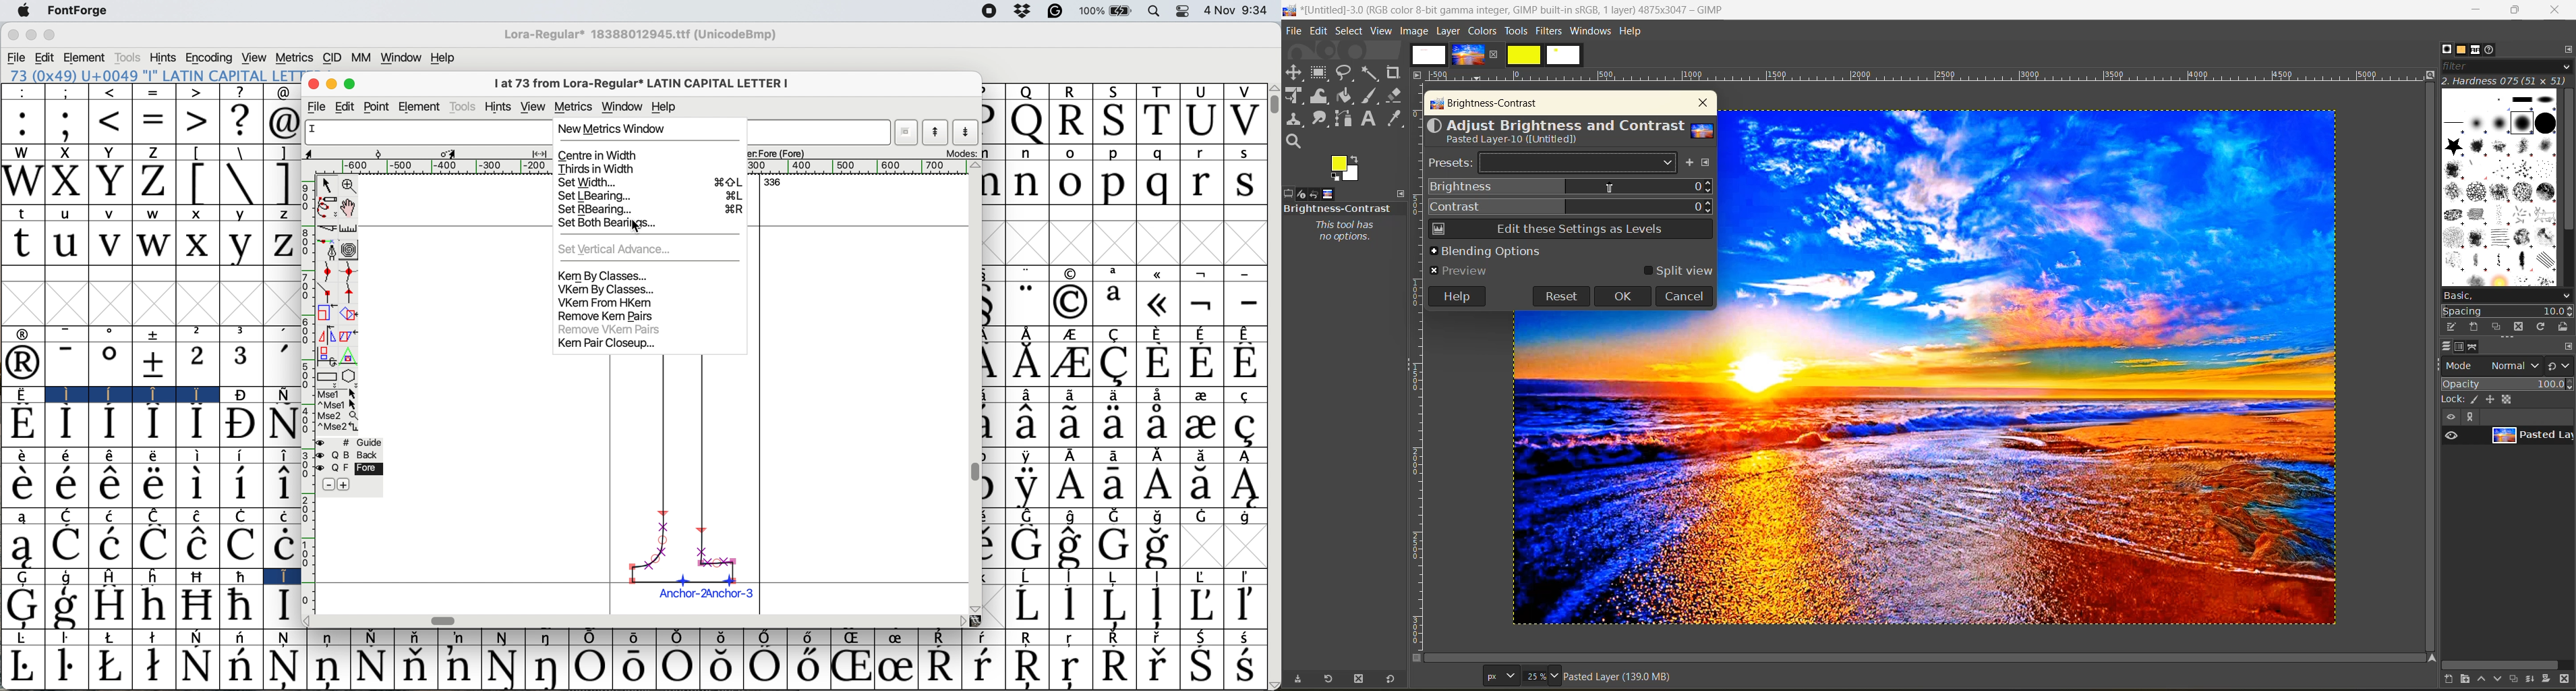 The height and width of the screenshot is (700, 2576). Describe the element at coordinates (283, 152) in the screenshot. I see `]` at that location.